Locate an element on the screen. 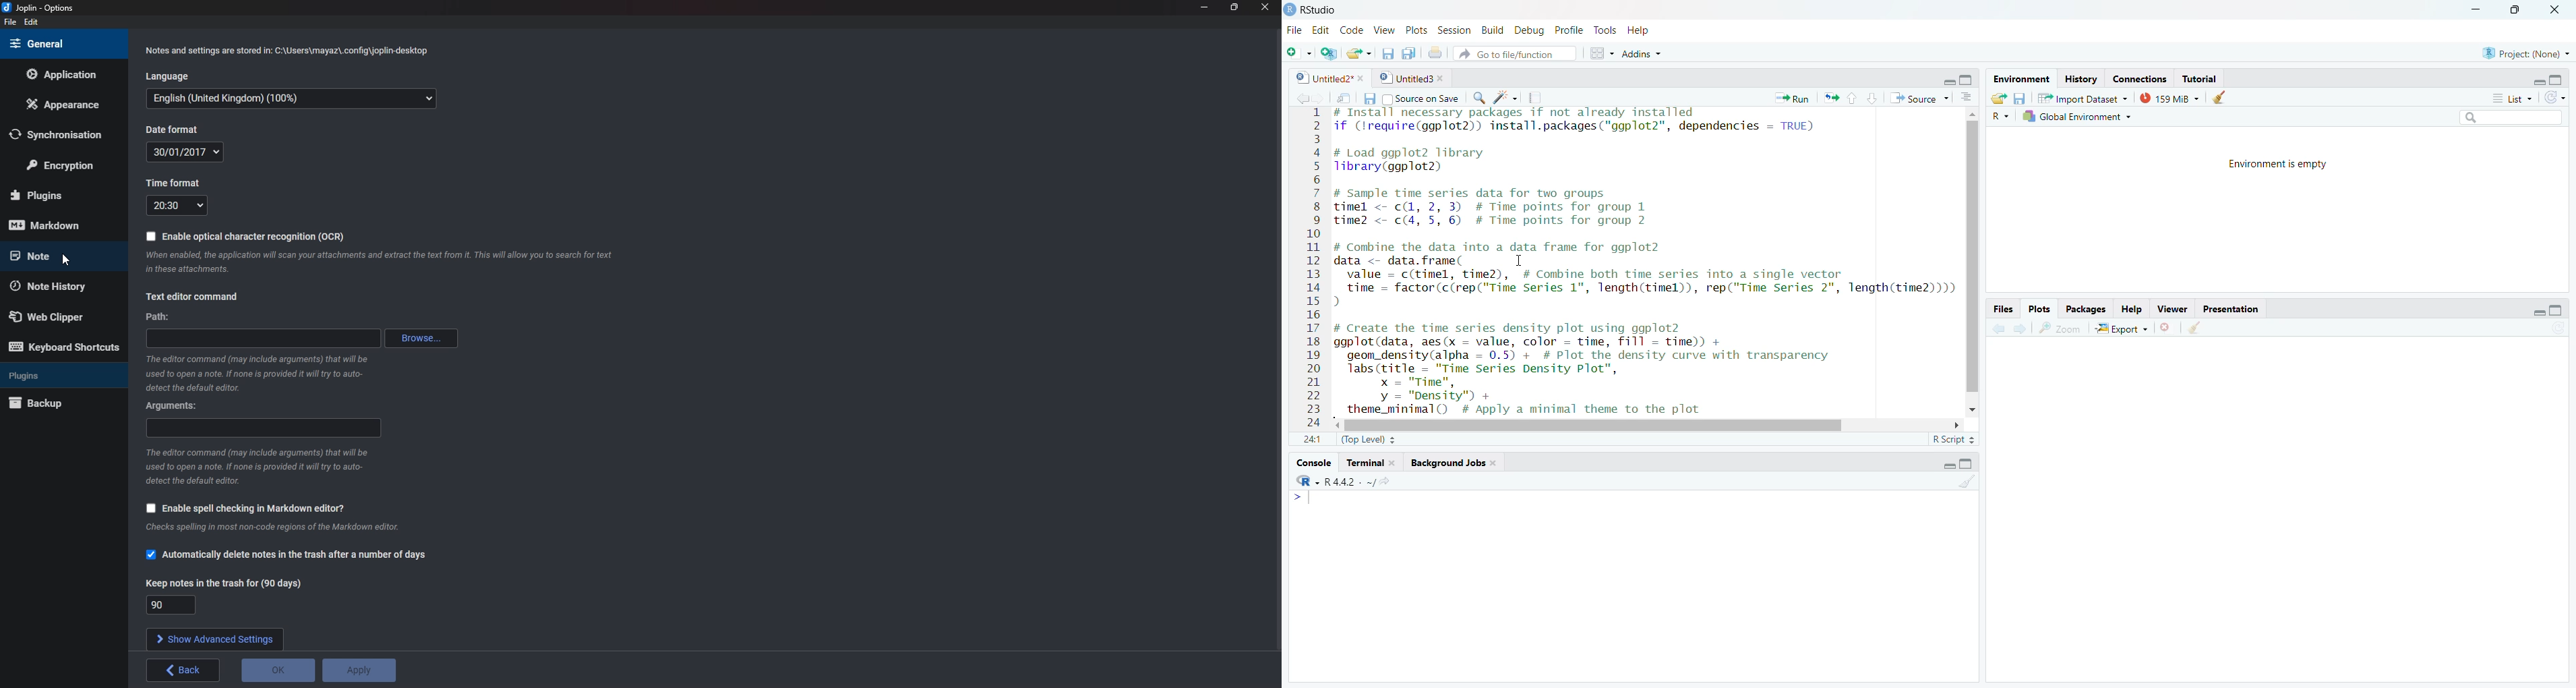 Image resolution: width=2576 pixels, height=700 pixels. History is located at coordinates (2082, 79).